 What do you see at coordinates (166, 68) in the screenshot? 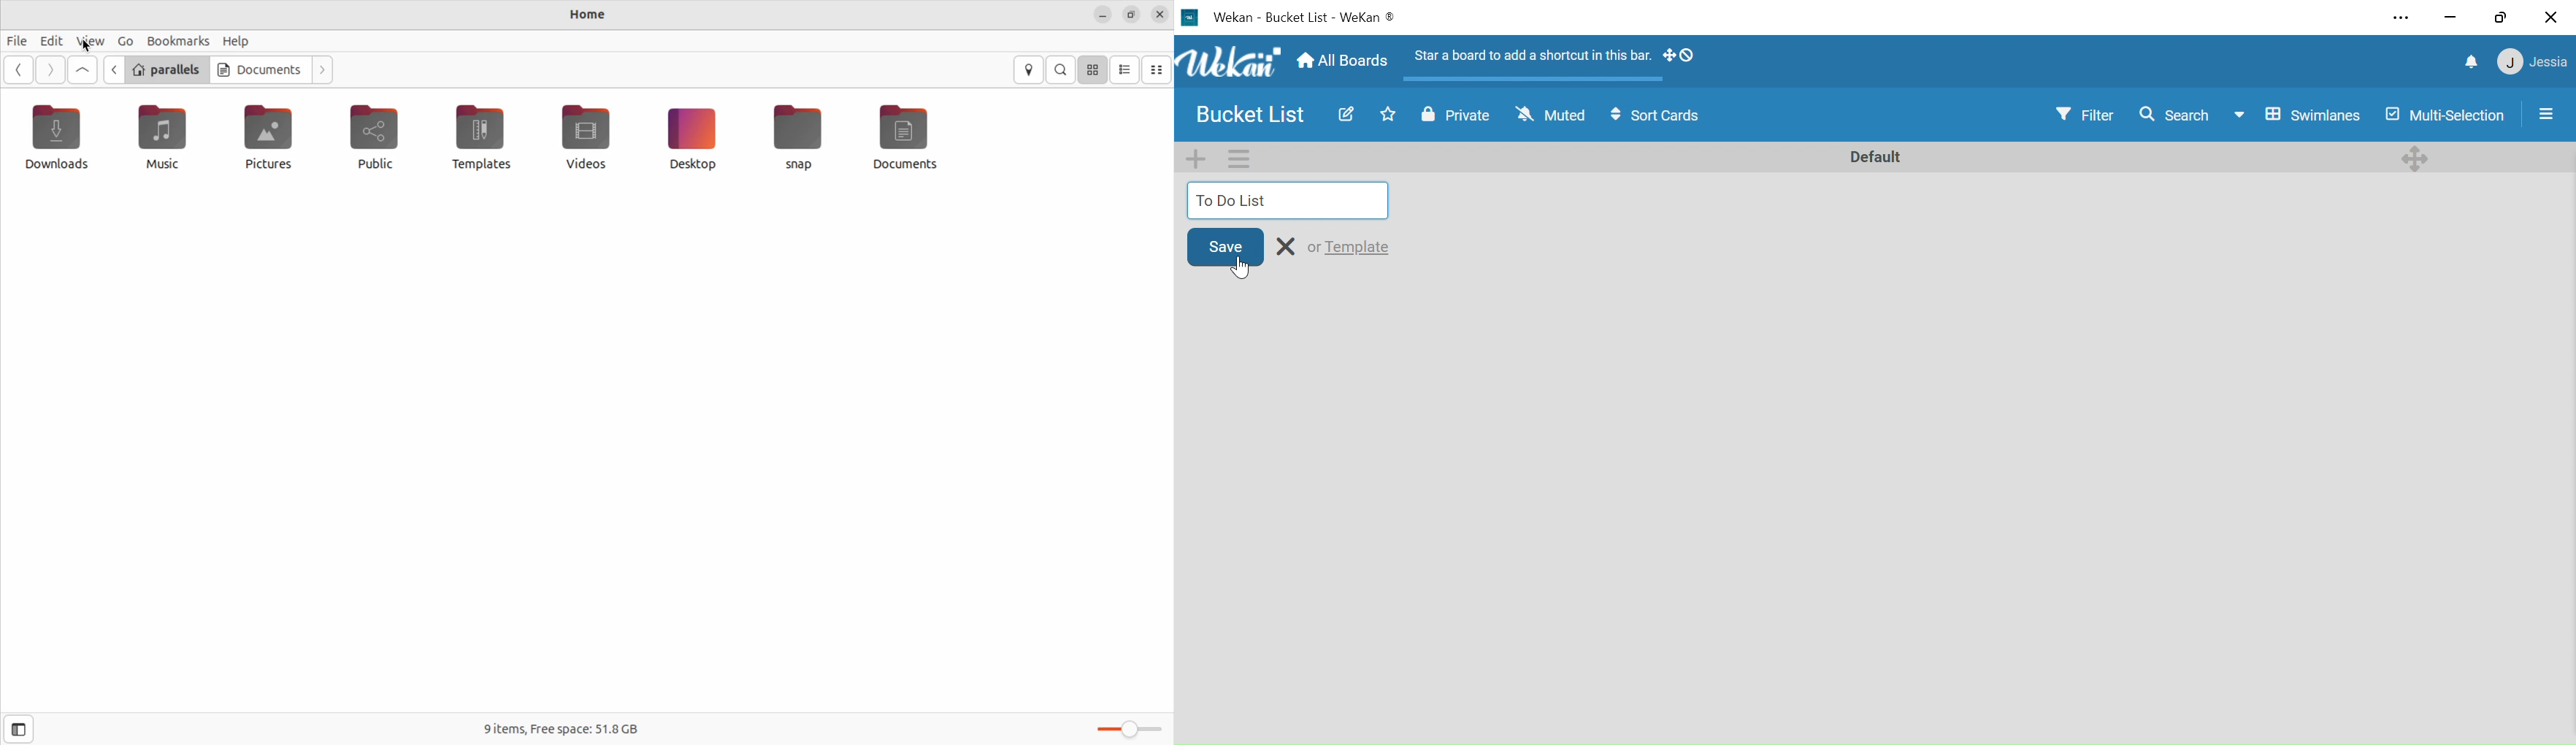
I see `parallels` at bounding box center [166, 68].